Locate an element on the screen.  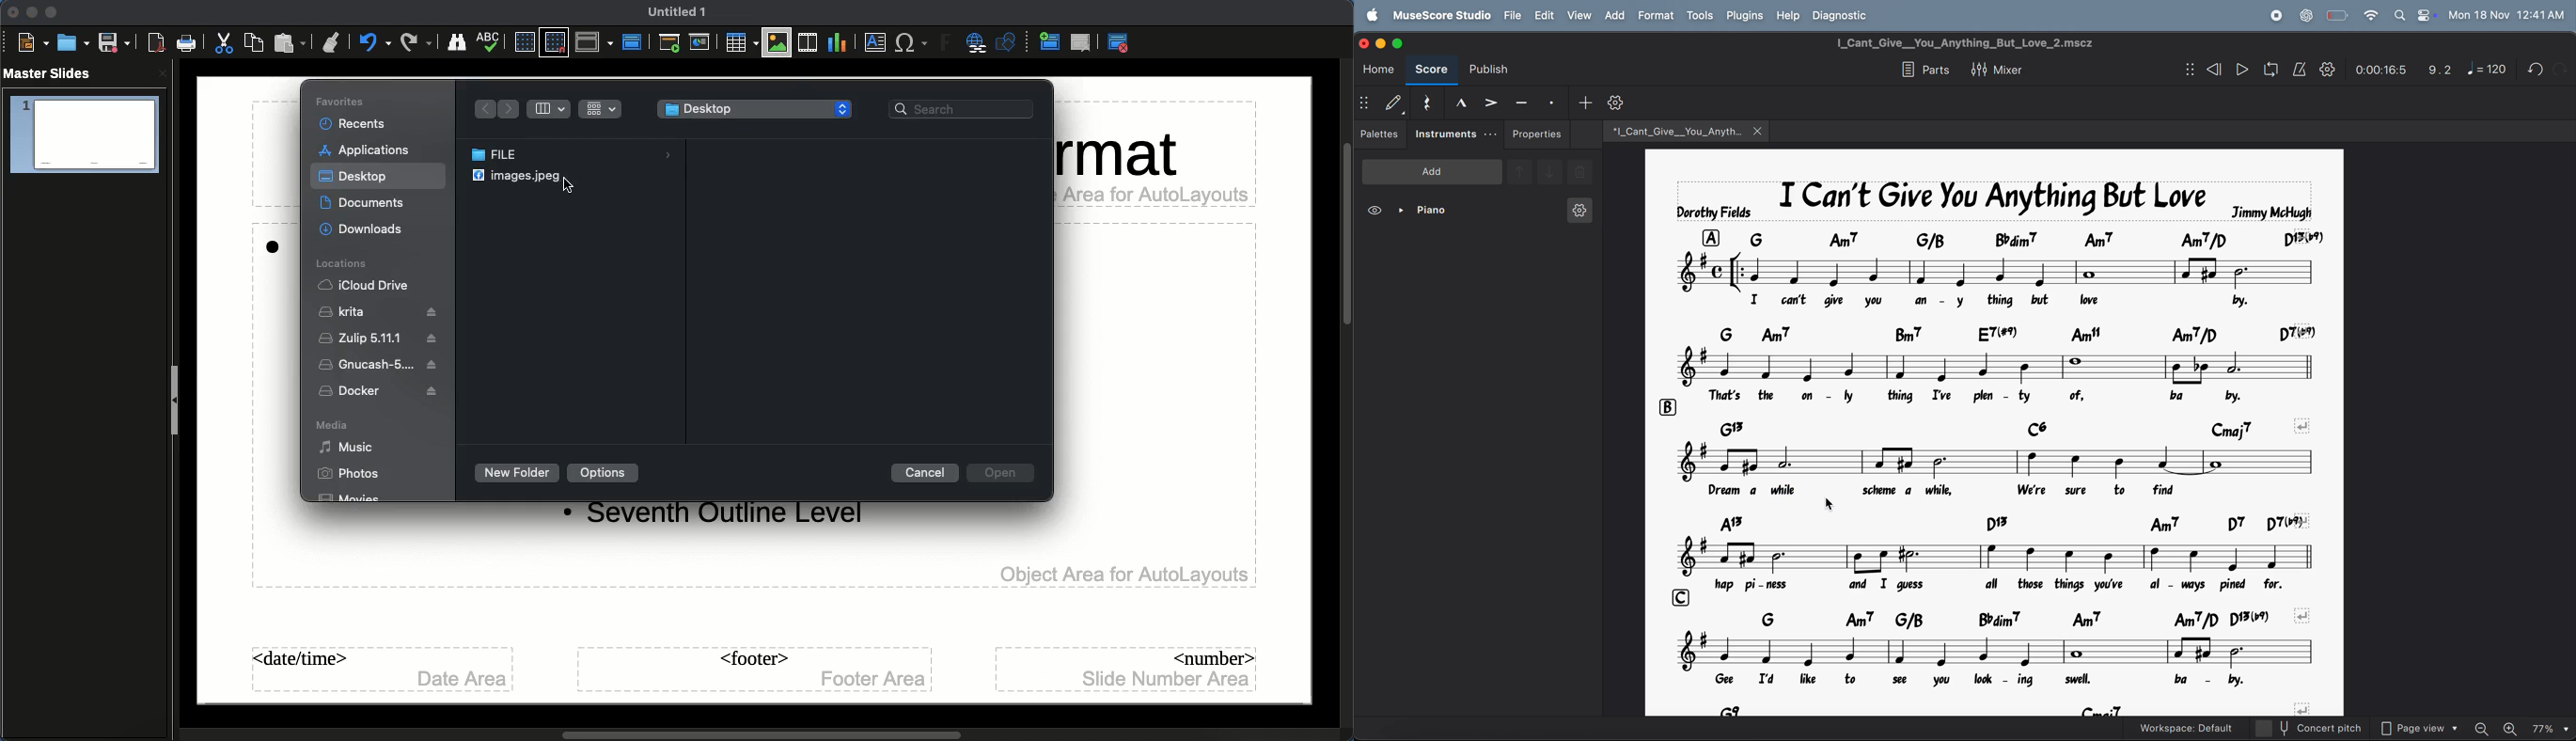
delete is located at coordinates (1587, 172).